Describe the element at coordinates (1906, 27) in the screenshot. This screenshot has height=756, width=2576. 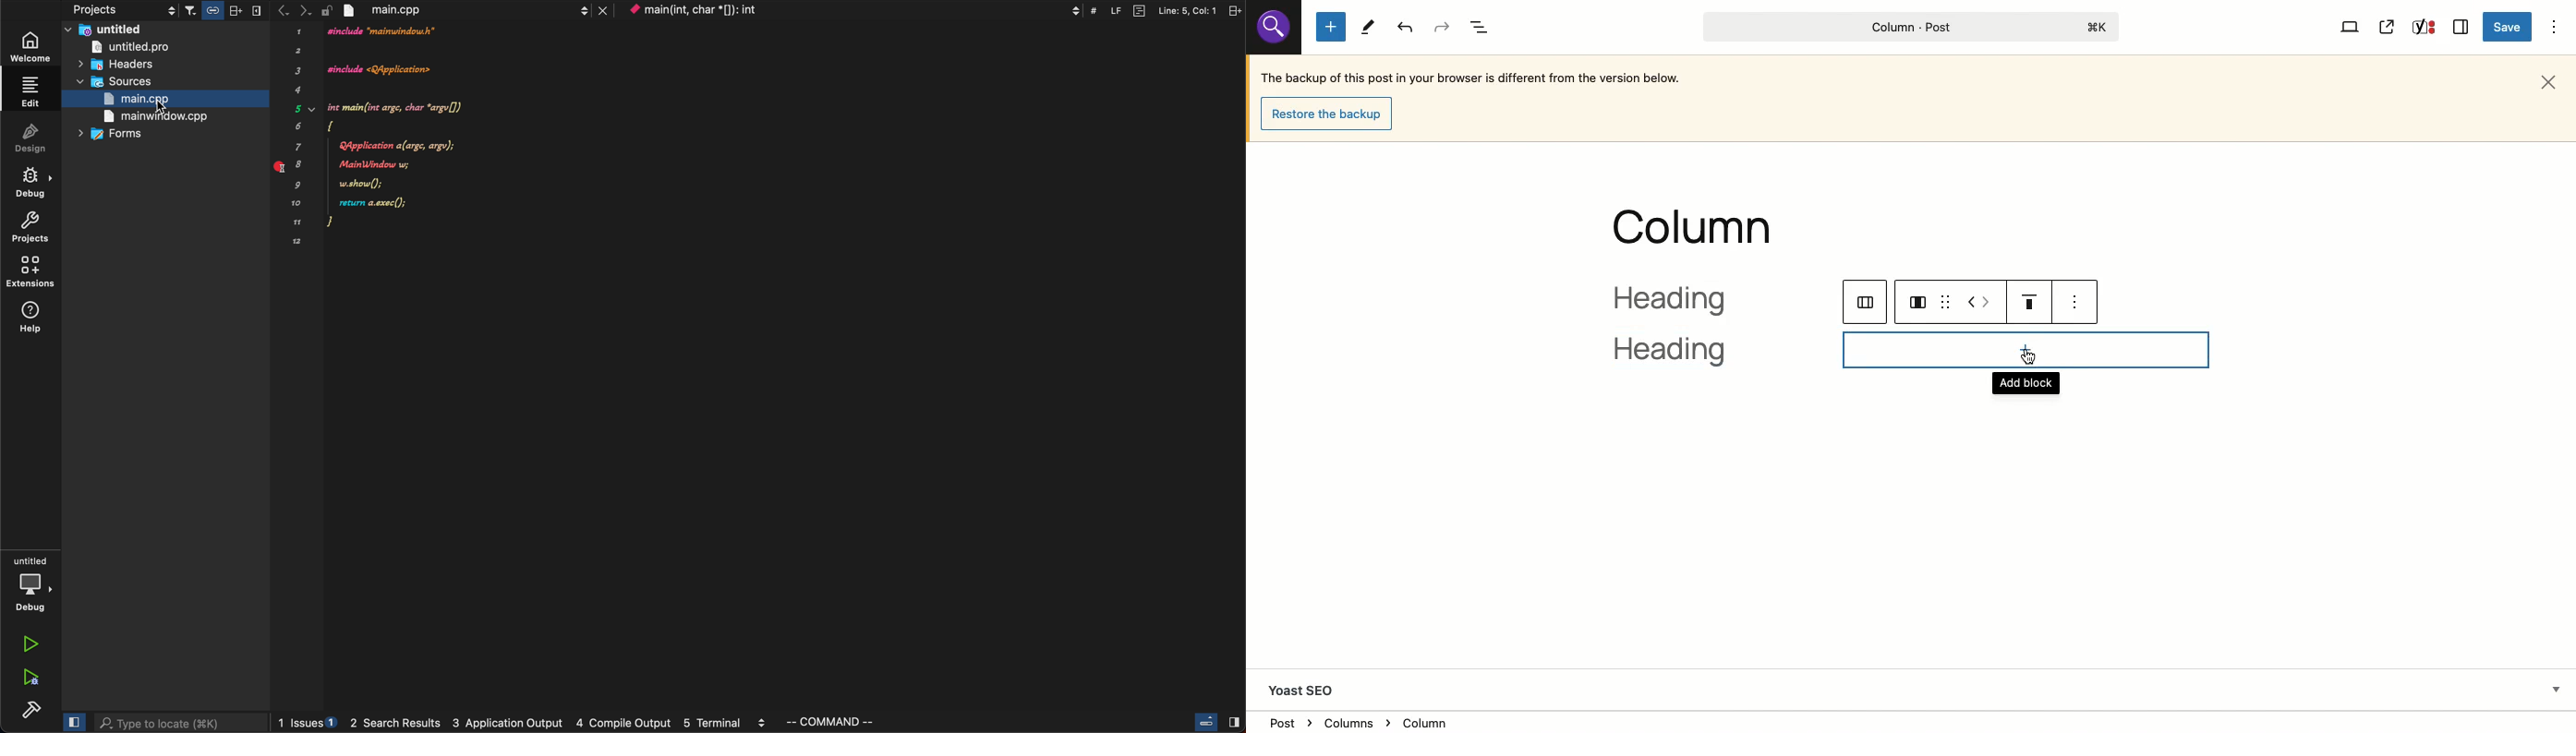
I see `Column - Post` at that location.